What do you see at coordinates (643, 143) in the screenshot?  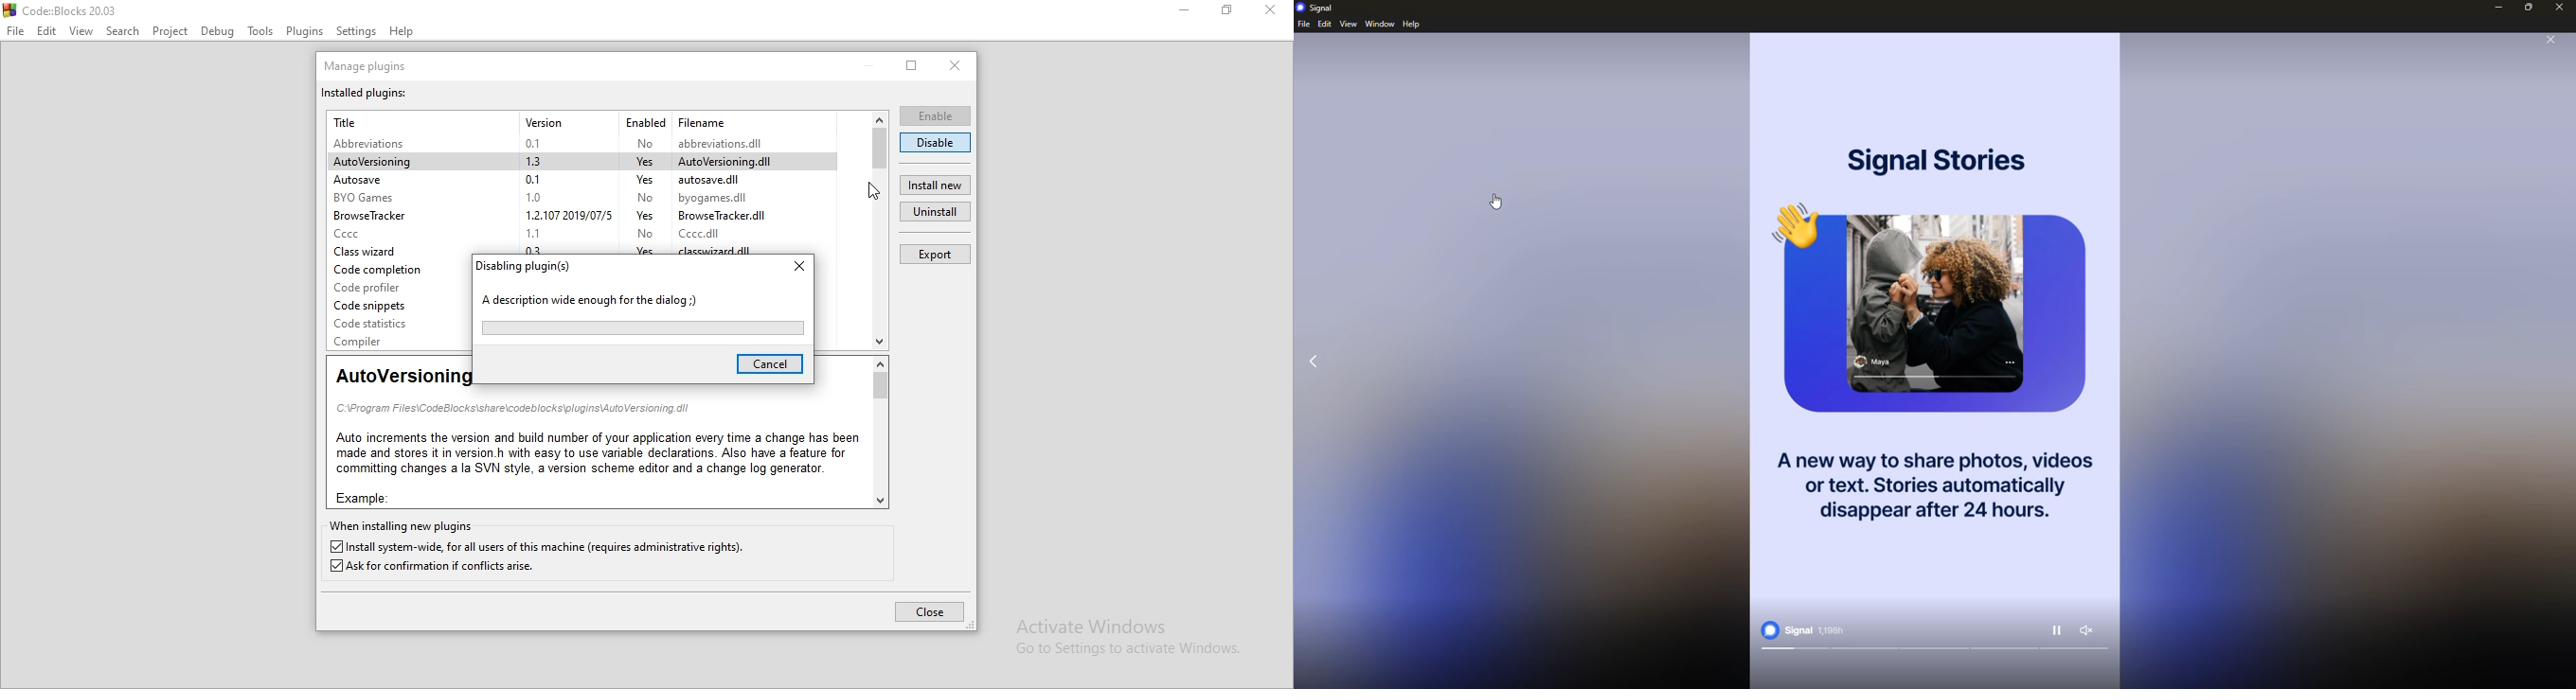 I see `No` at bounding box center [643, 143].